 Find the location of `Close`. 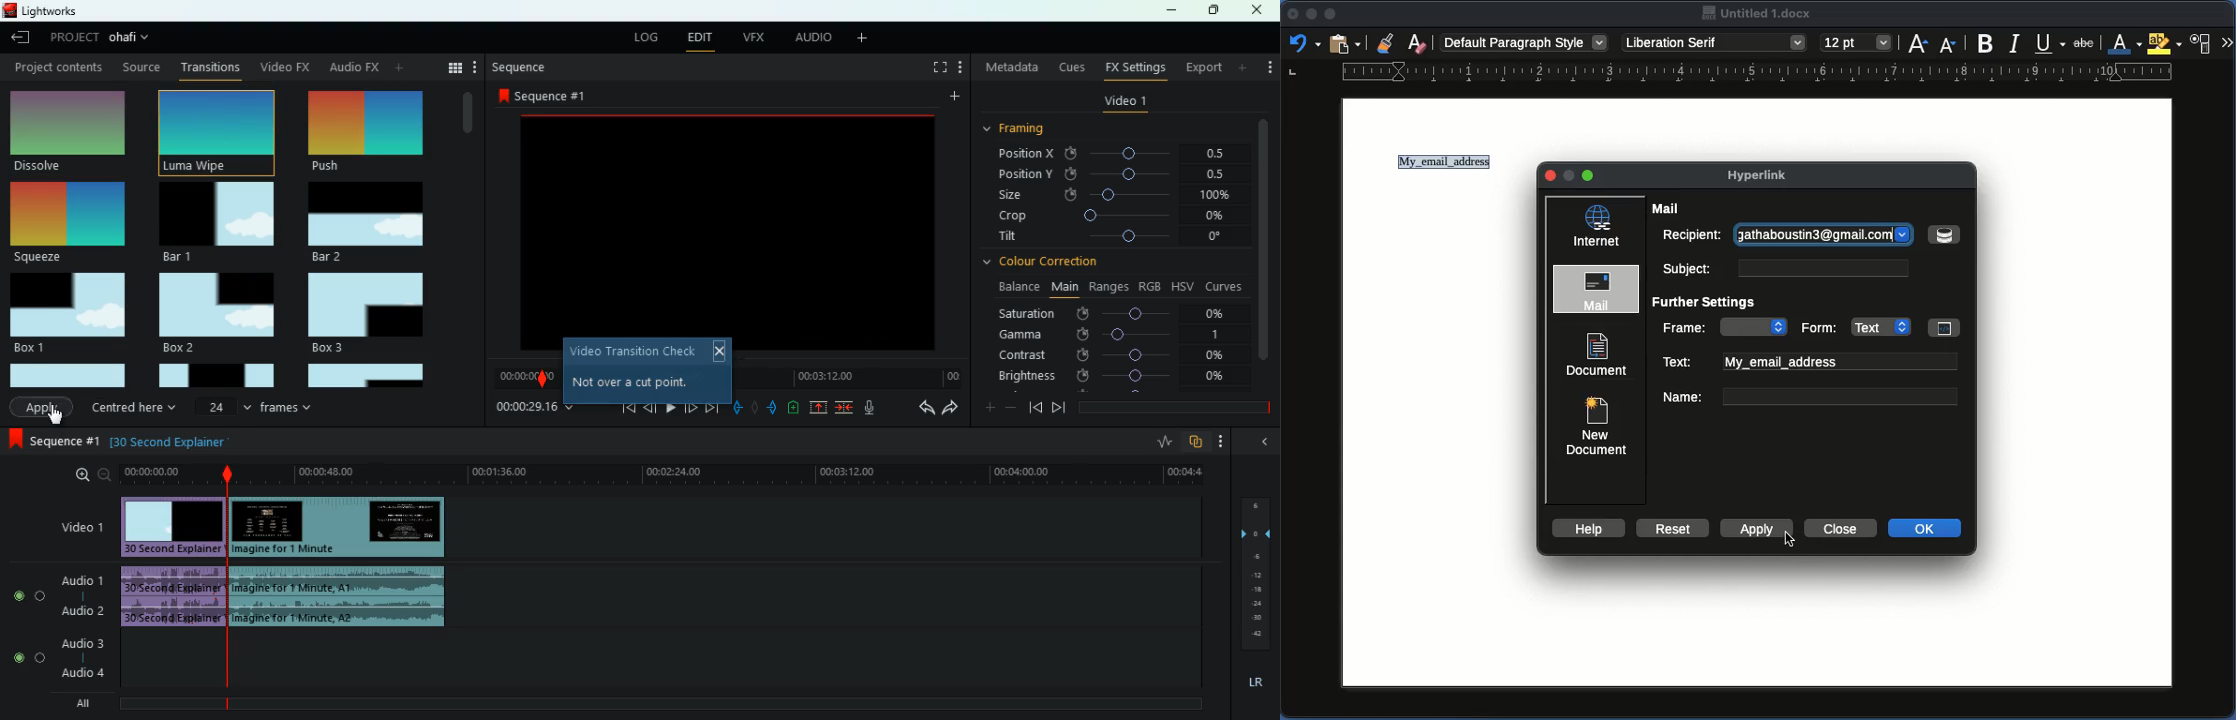

Close is located at coordinates (1838, 528).